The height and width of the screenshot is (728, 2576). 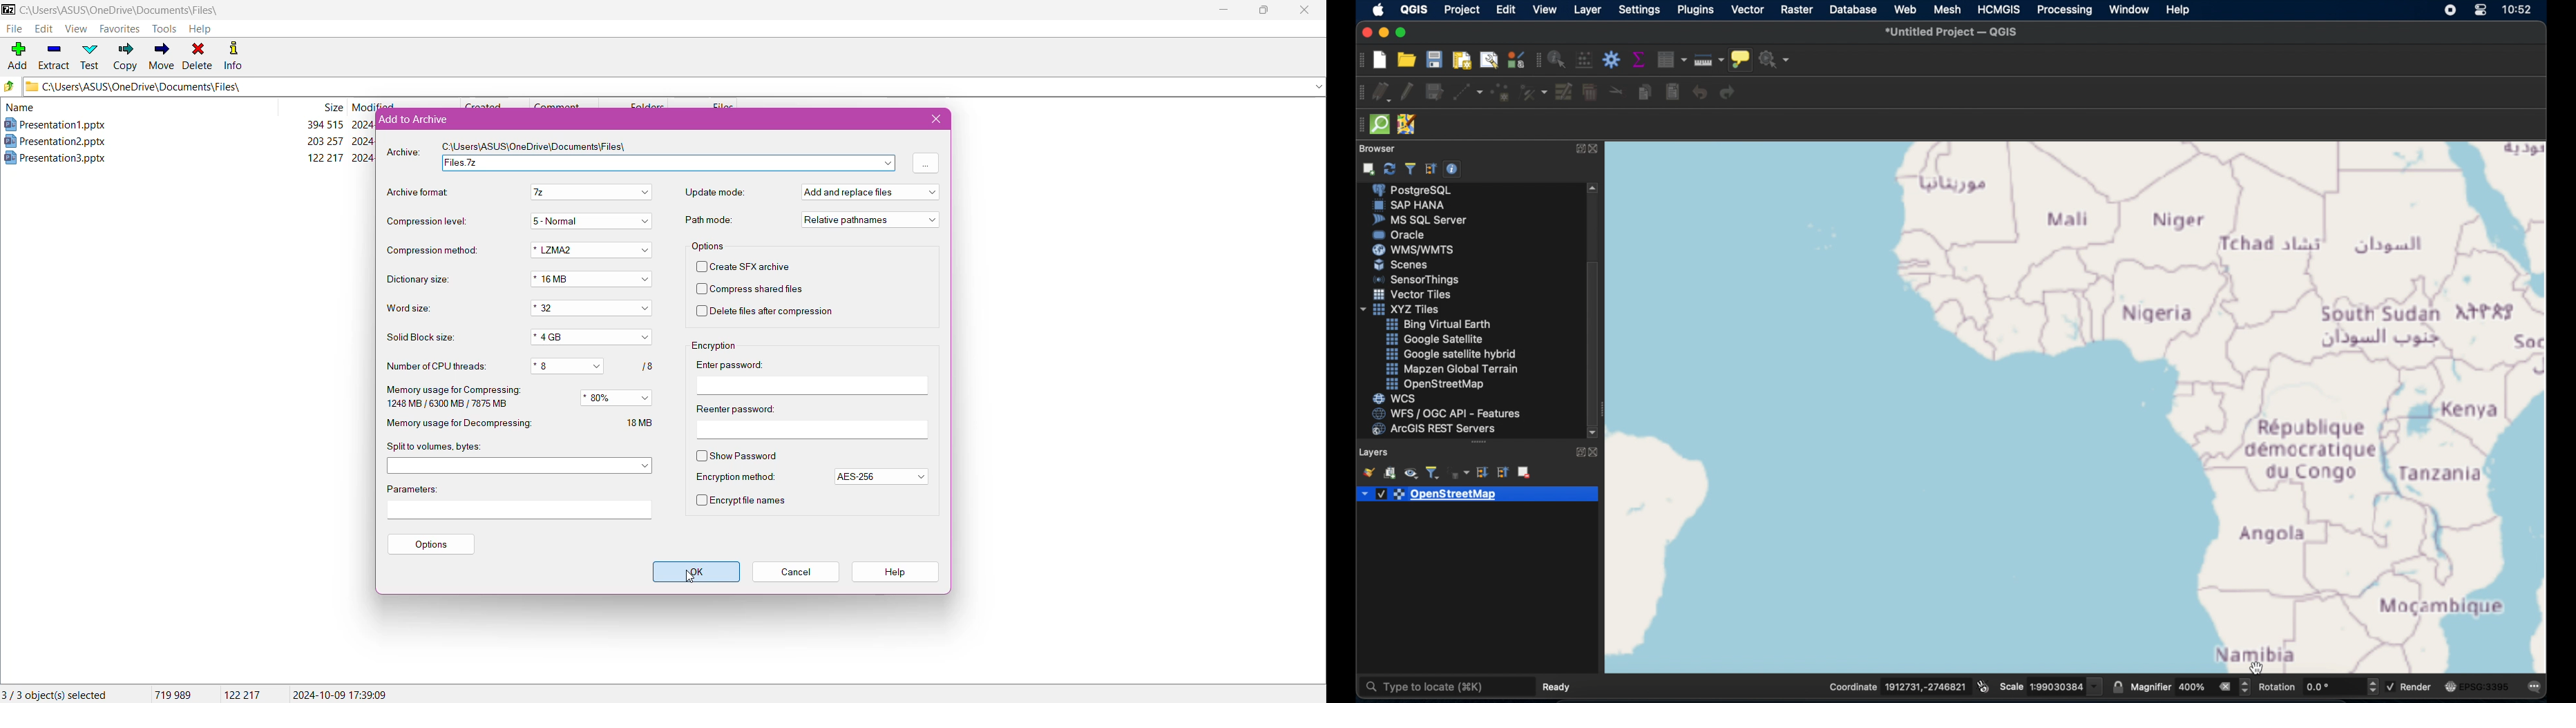 What do you see at coordinates (1409, 169) in the screenshot?
I see `filter browser` at bounding box center [1409, 169].